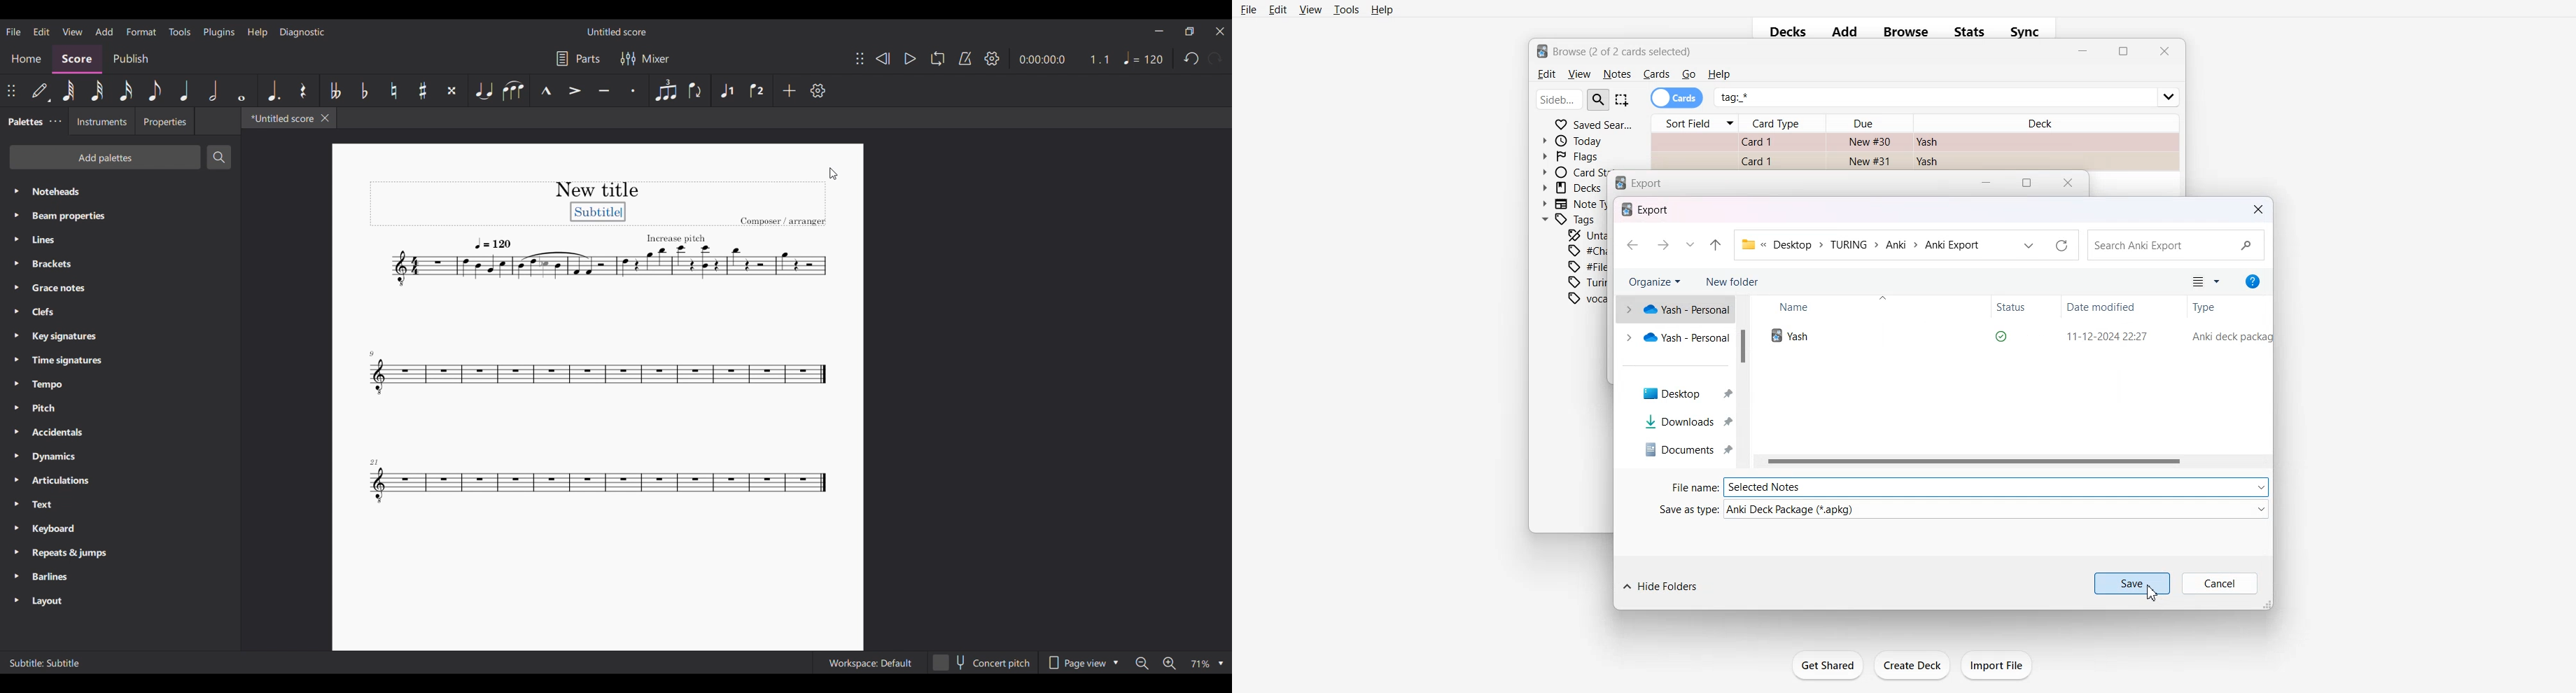 This screenshot has height=700, width=2576. Describe the element at coordinates (1735, 281) in the screenshot. I see `New Folder` at that location.